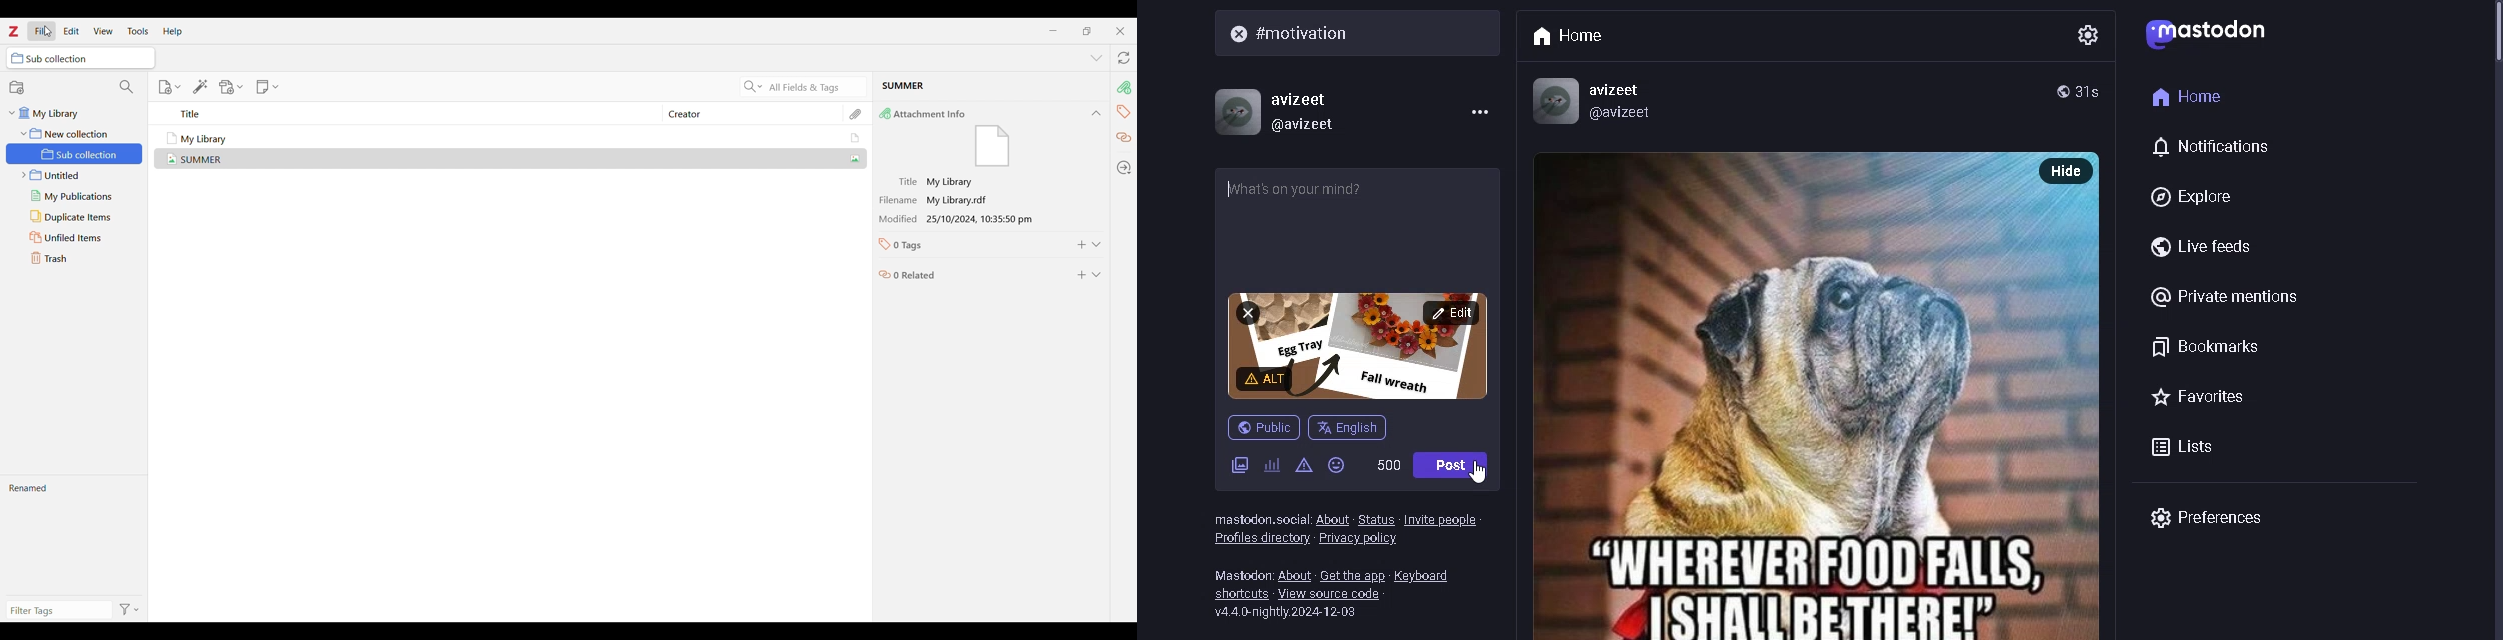  Describe the element at coordinates (969, 272) in the screenshot. I see `0 related` at that location.